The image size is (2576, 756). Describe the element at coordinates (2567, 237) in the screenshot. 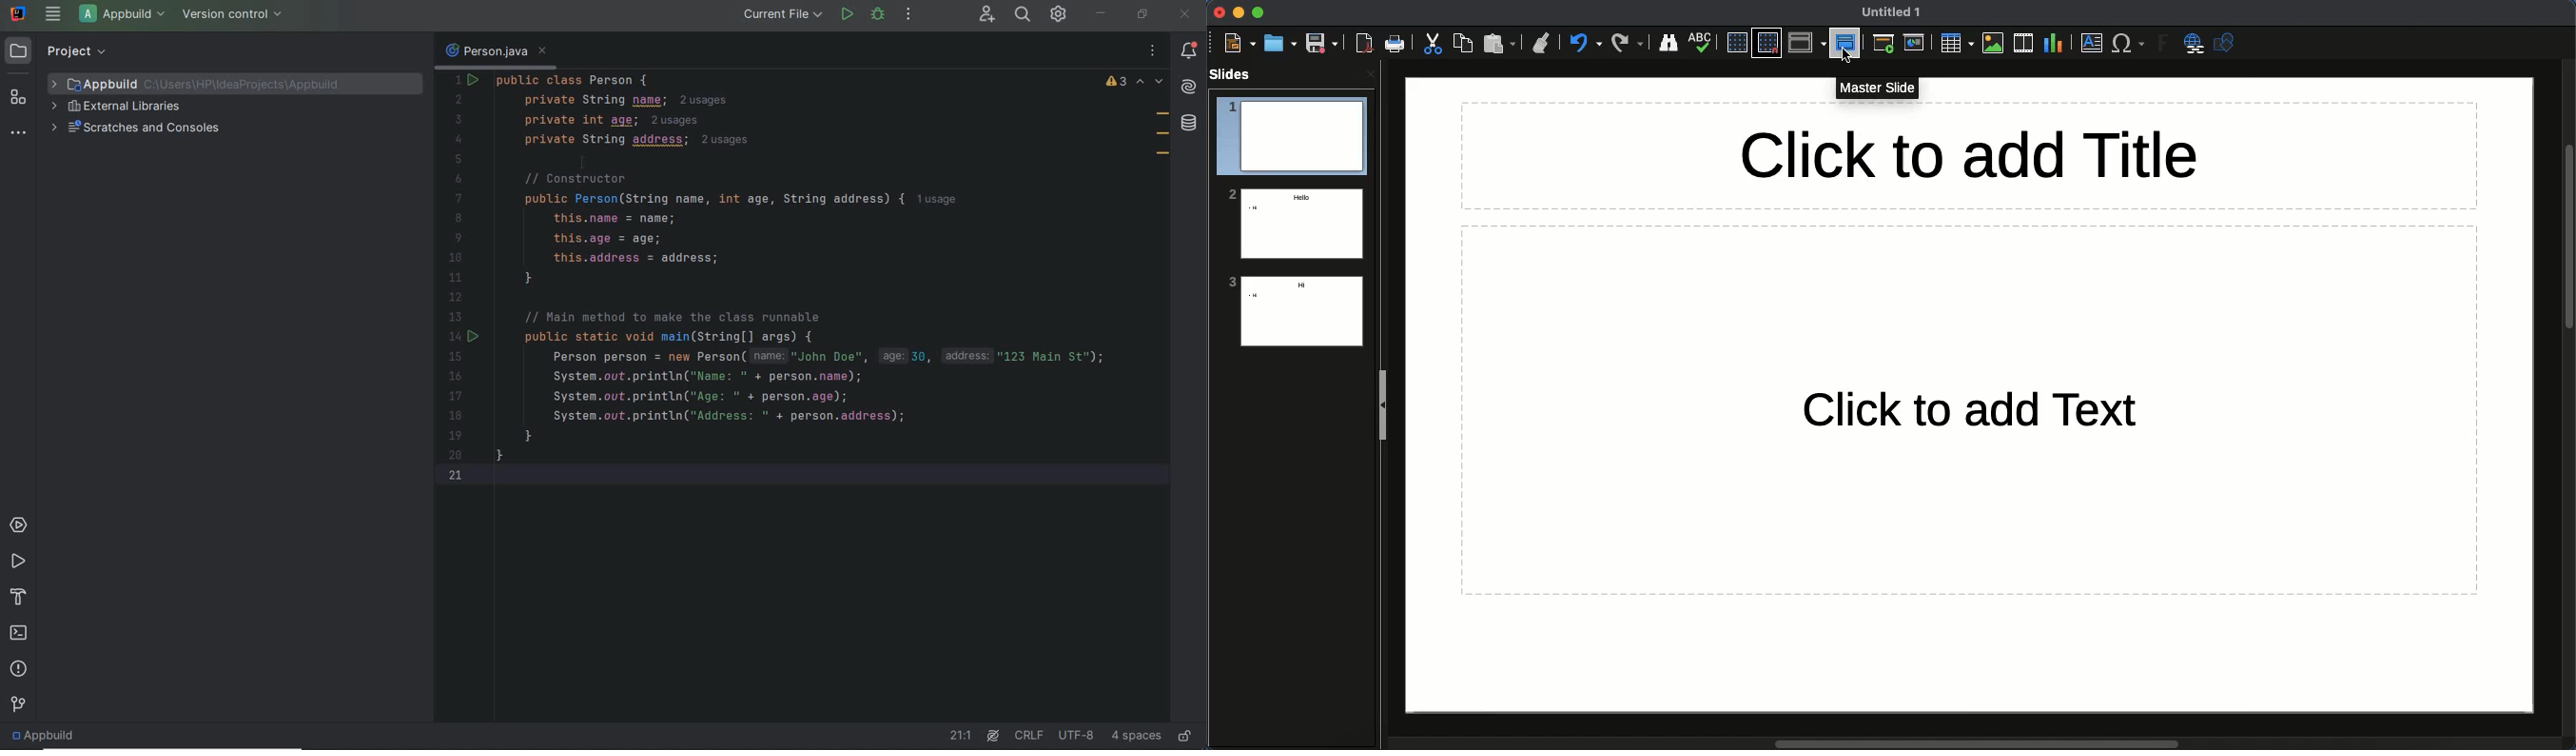

I see `Scroll bar` at that location.